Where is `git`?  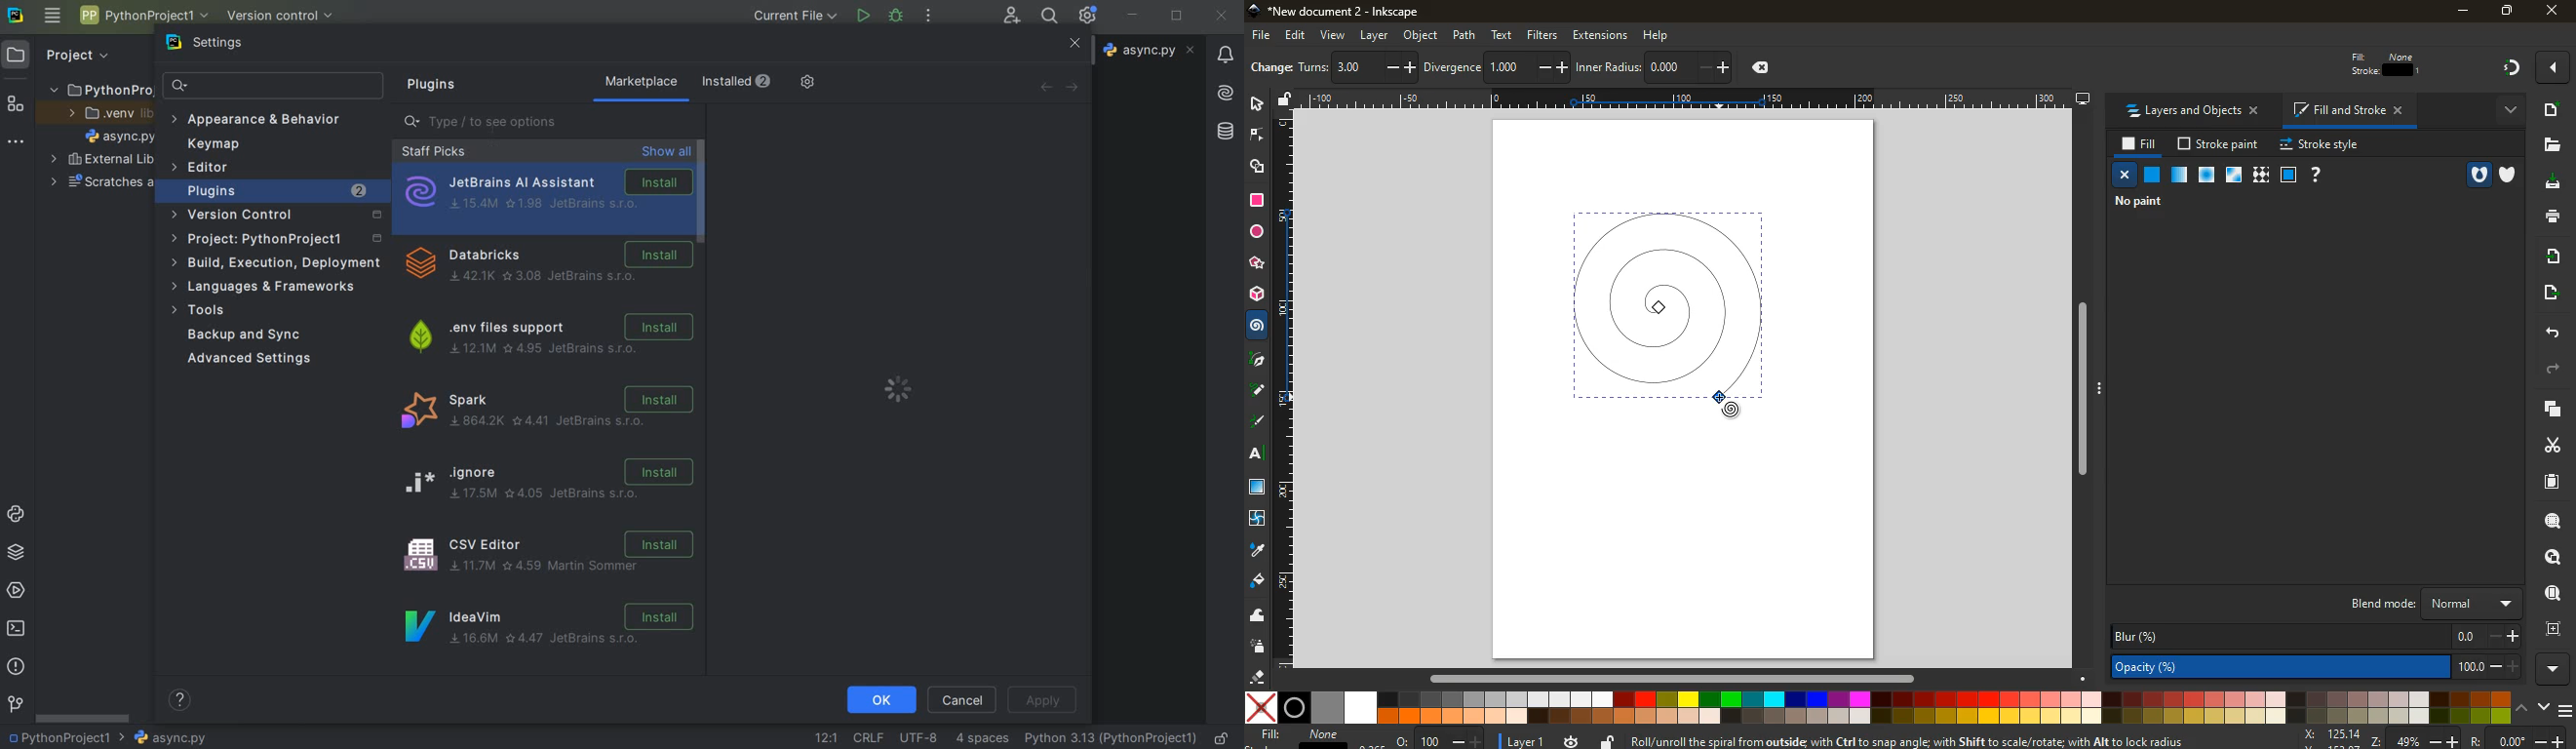 git is located at coordinates (14, 705).